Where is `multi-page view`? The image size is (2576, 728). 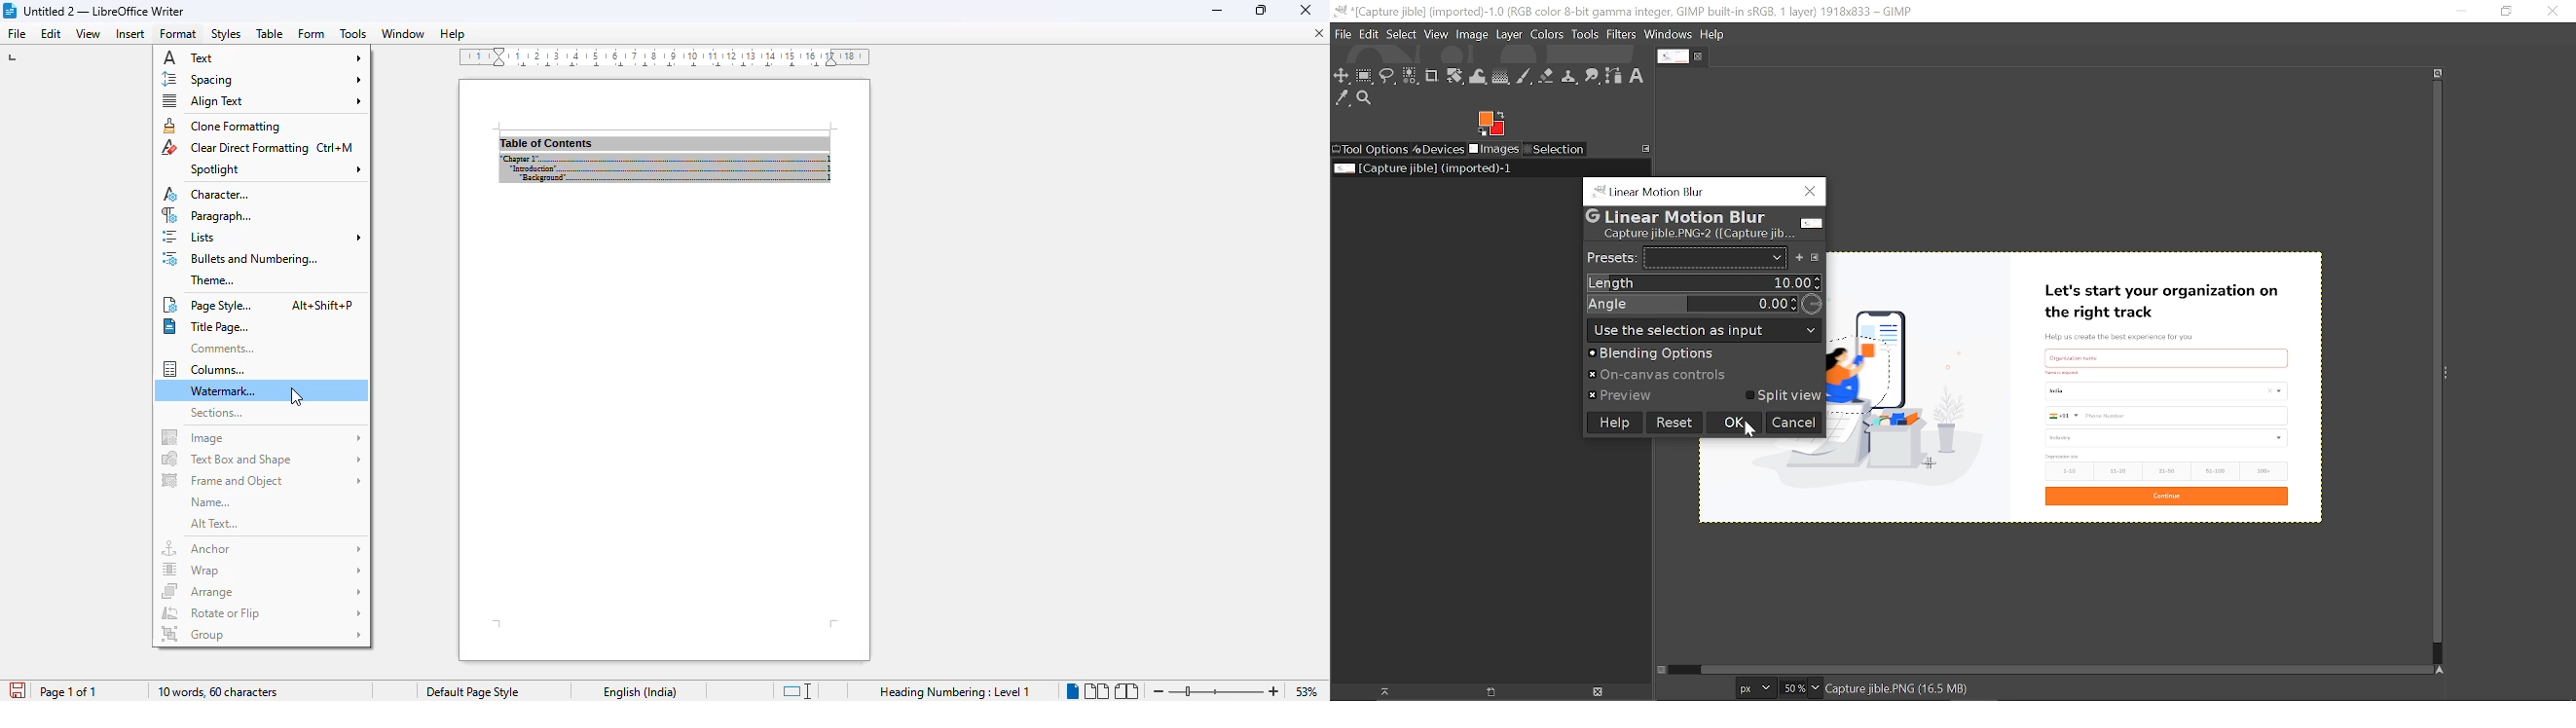 multi-page view is located at coordinates (1096, 690).